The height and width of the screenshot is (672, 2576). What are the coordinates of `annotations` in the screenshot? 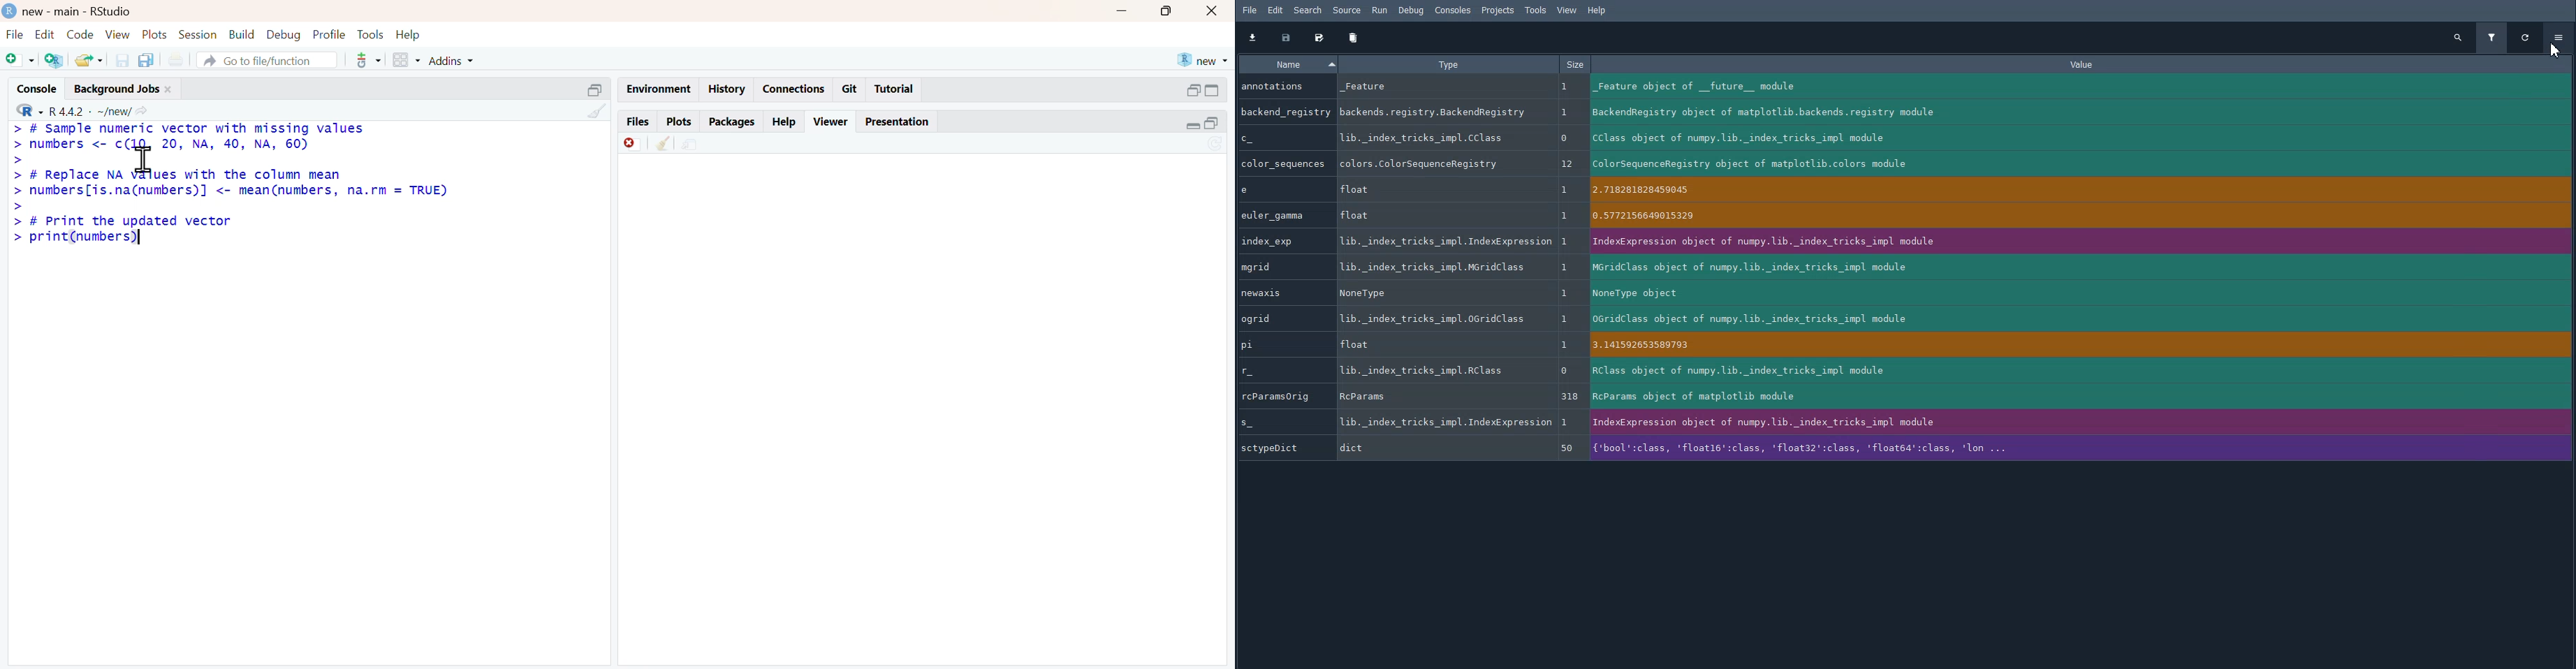 It's located at (1282, 86).